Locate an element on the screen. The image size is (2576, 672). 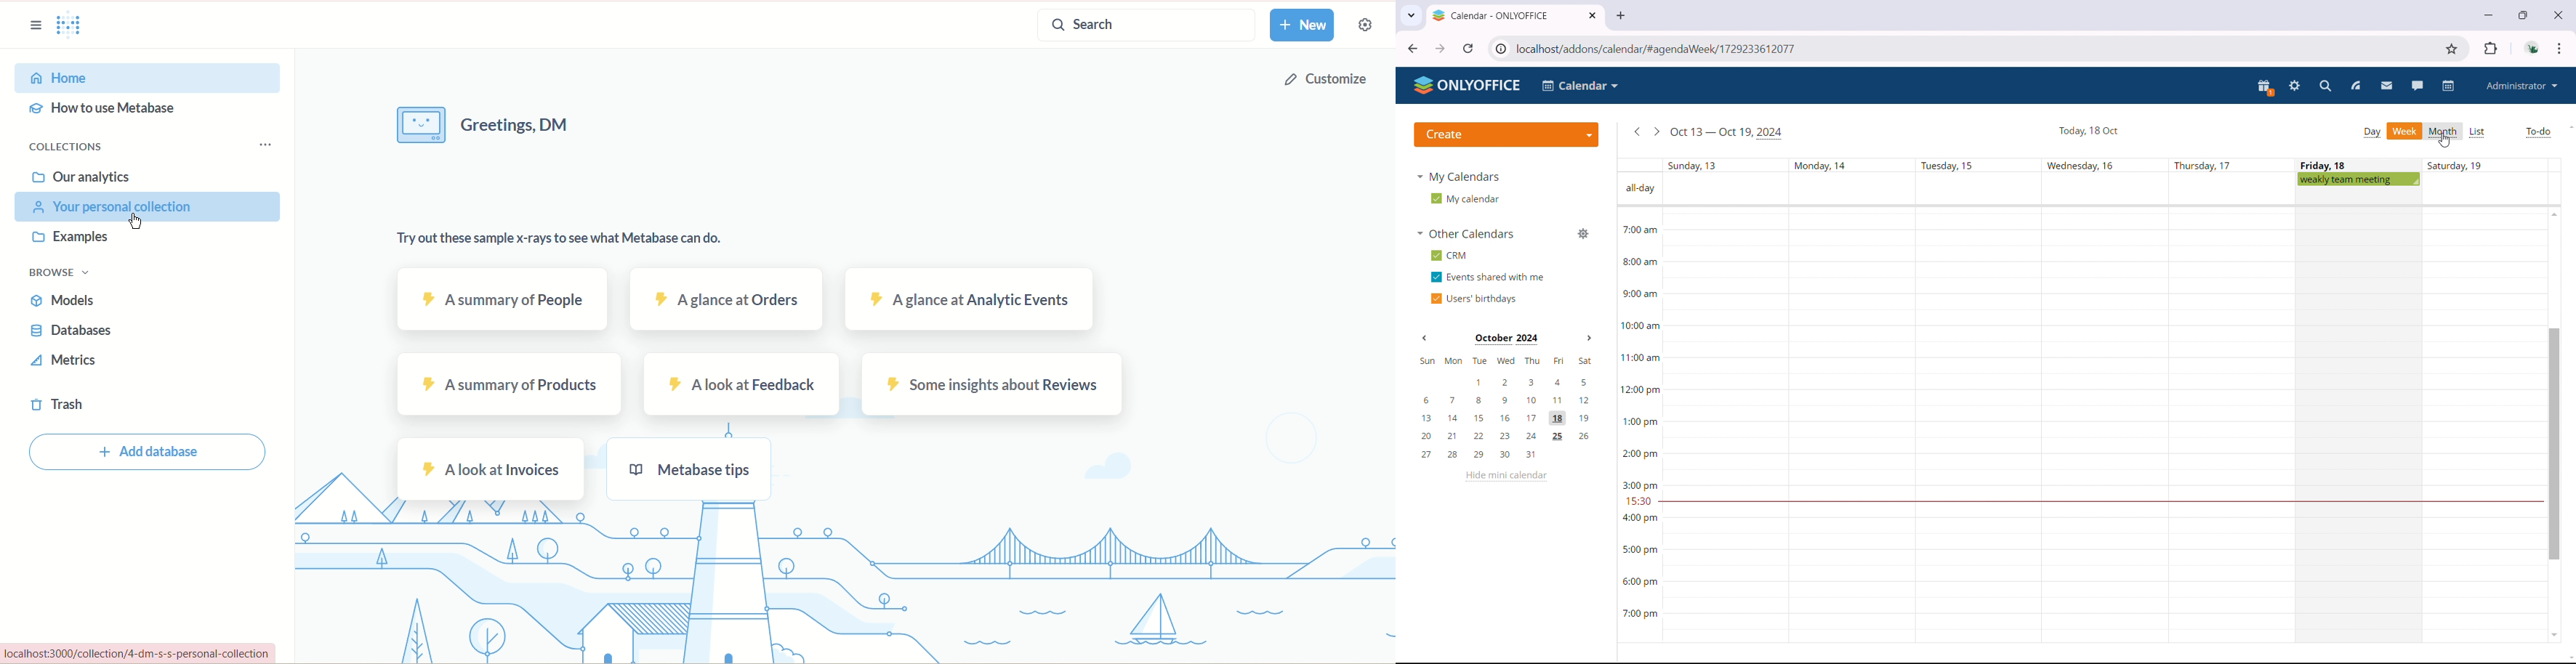
Try out these sample x-rays to see what Metabase can do. is located at coordinates (560, 239).